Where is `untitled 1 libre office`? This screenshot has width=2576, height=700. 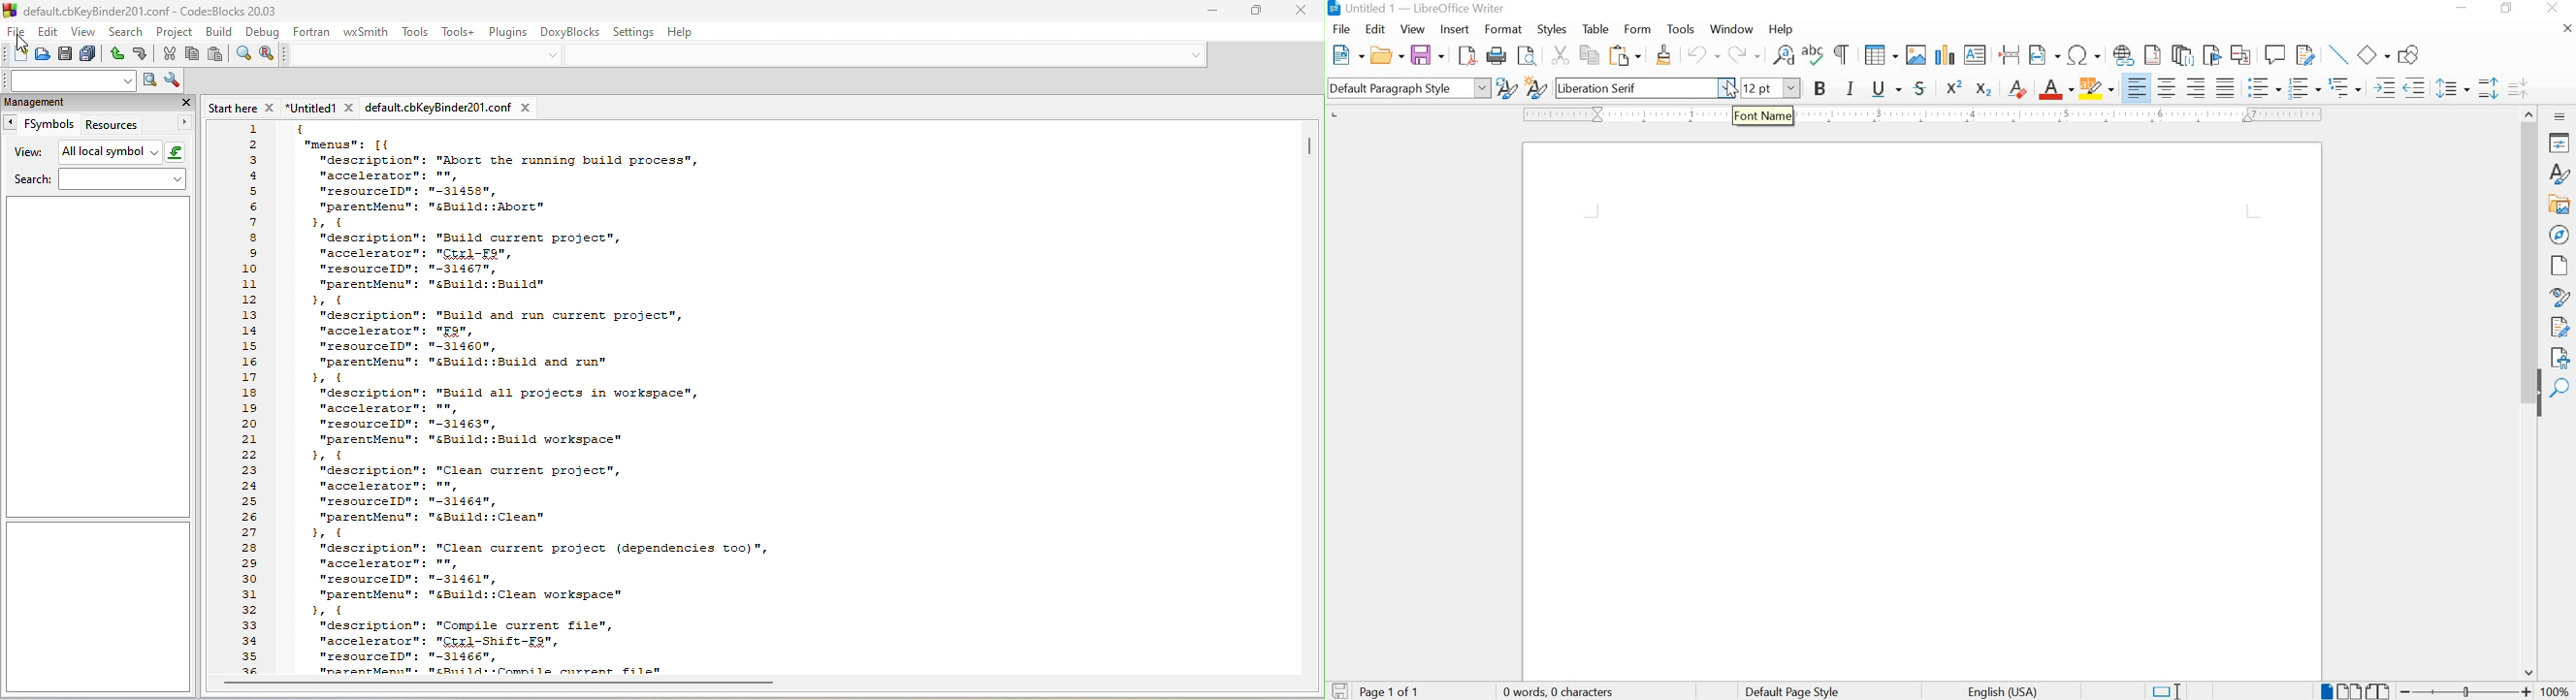
untitled 1 libre office is located at coordinates (1420, 10).